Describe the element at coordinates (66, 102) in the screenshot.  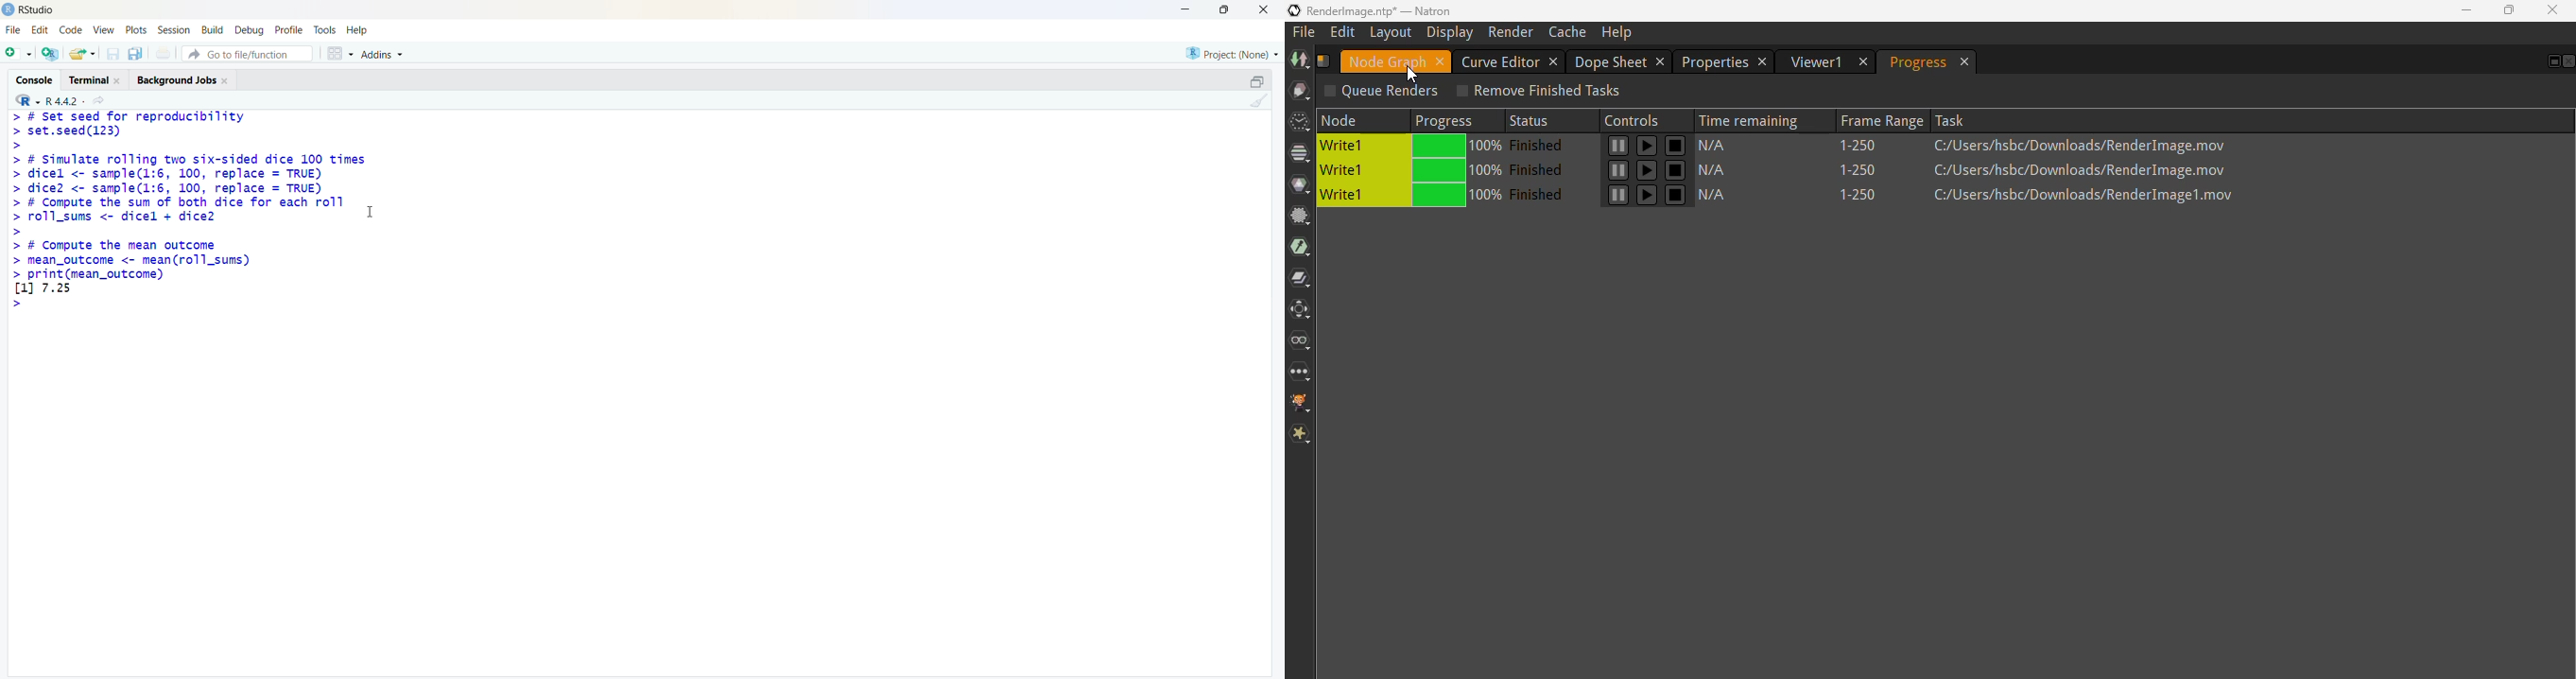
I see `R 4.4.2` at that location.